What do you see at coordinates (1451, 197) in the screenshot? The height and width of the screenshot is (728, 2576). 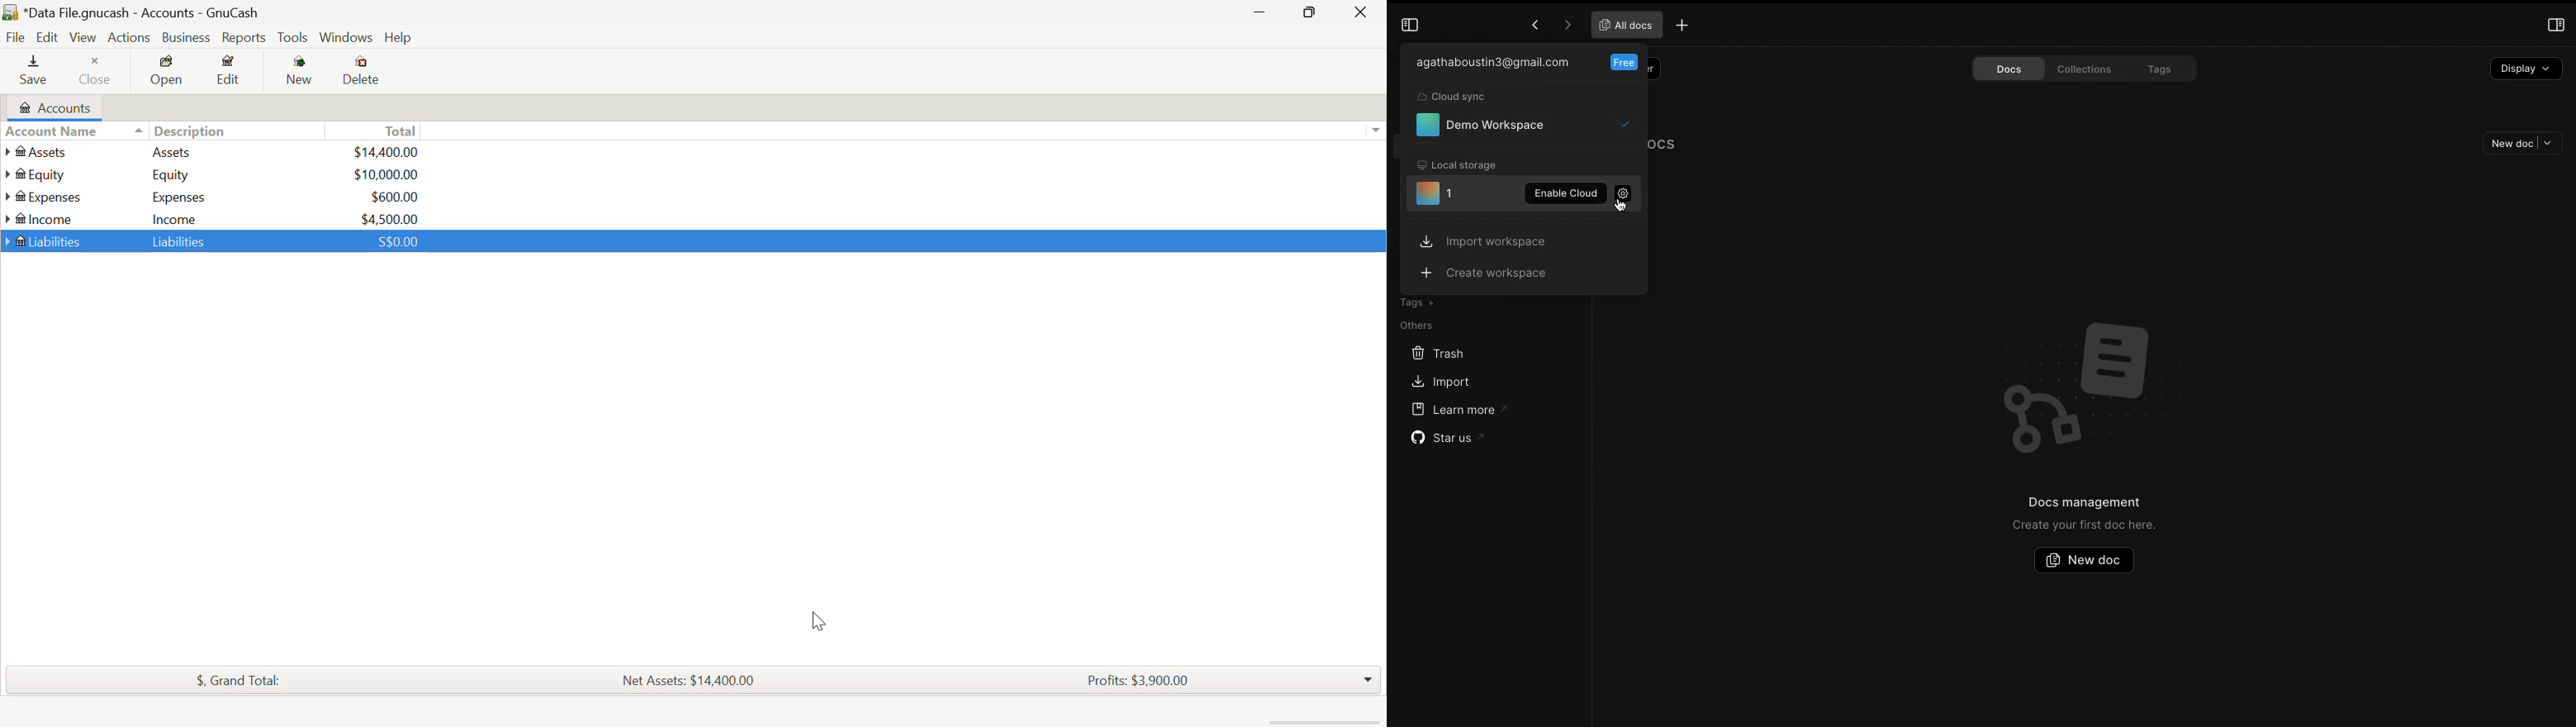 I see `Unused workspace` at bounding box center [1451, 197].